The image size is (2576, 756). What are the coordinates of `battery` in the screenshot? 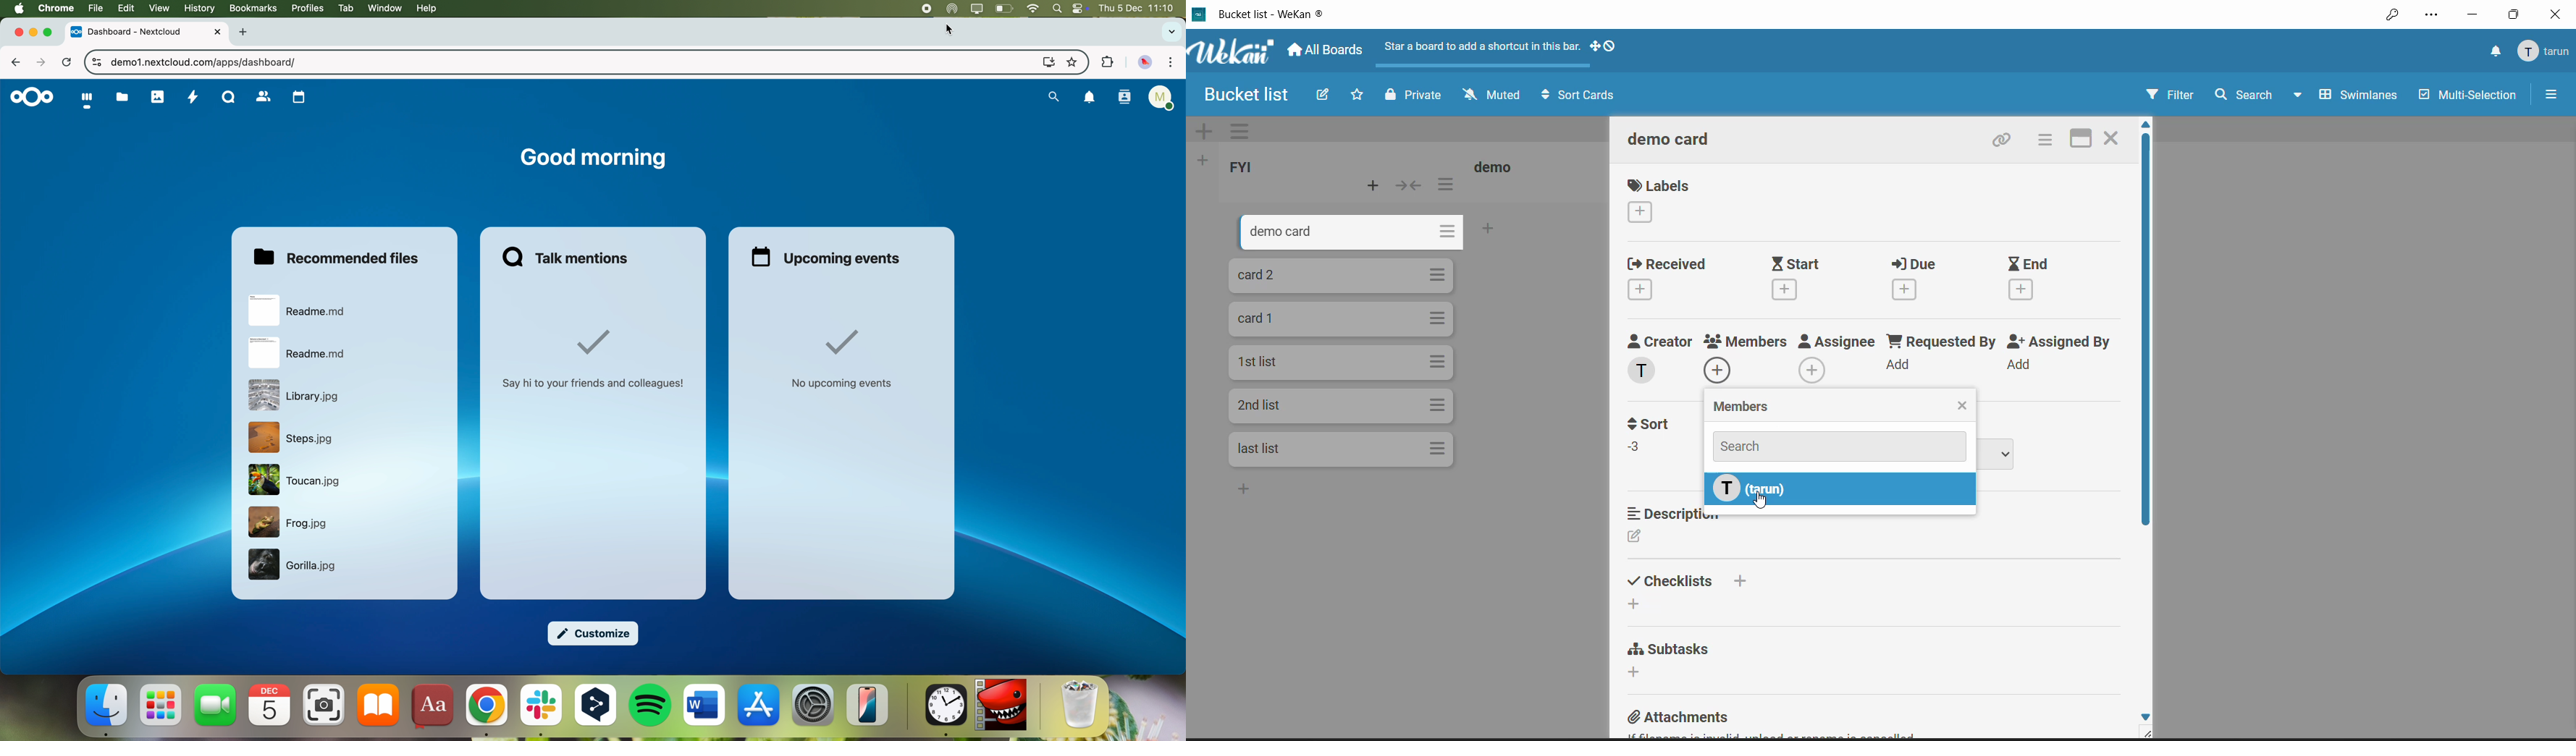 It's located at (1004, 8).